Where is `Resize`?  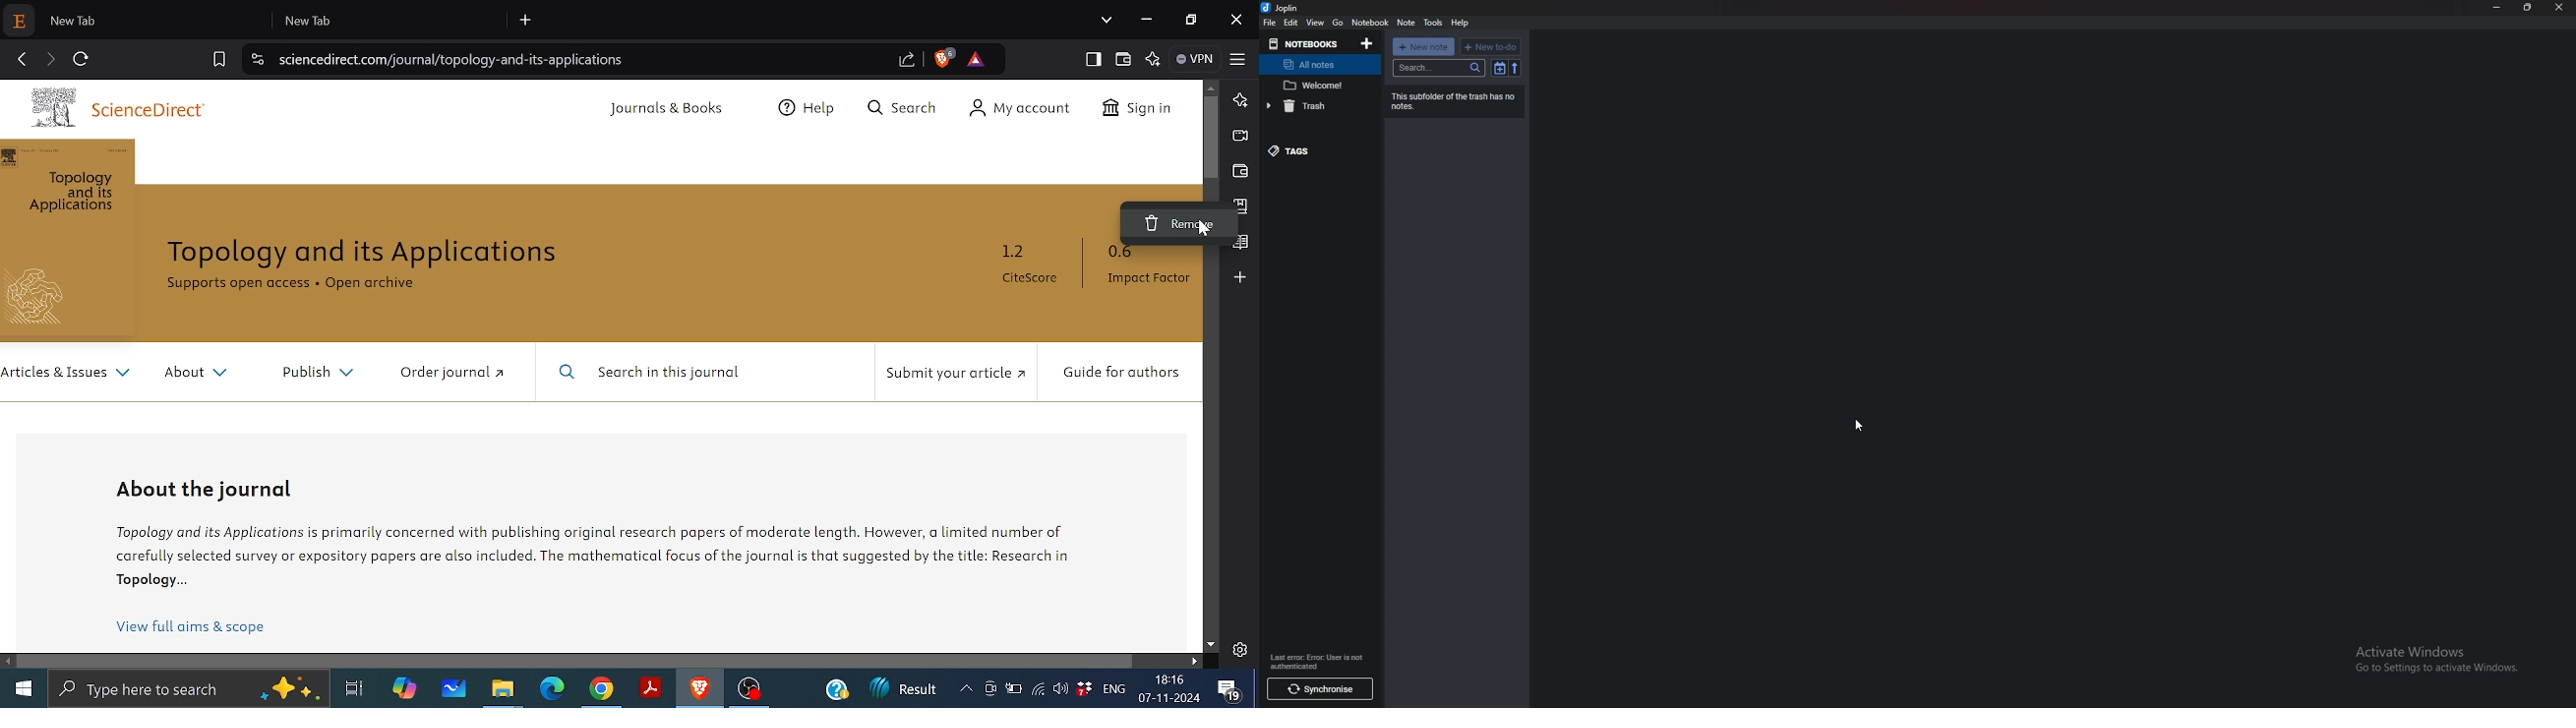
Resize is located at coordinates (2528, 7).